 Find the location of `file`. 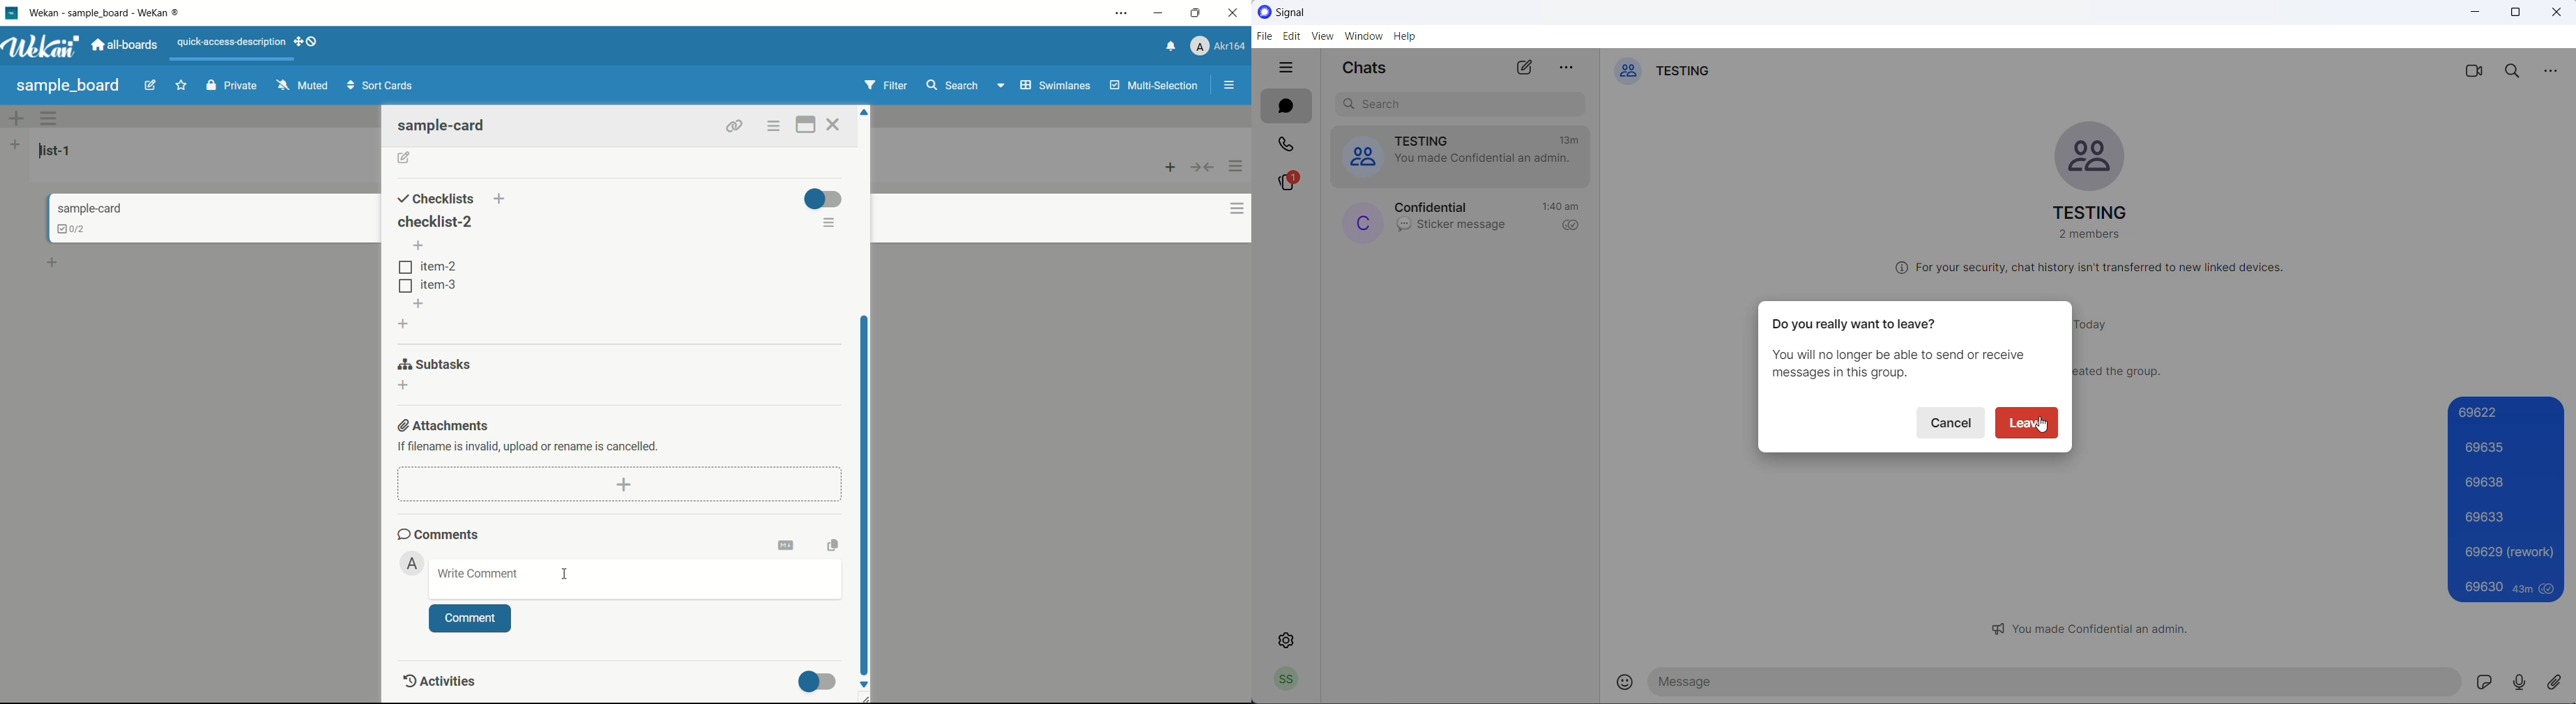

file is located at coordinates (1262, 37).